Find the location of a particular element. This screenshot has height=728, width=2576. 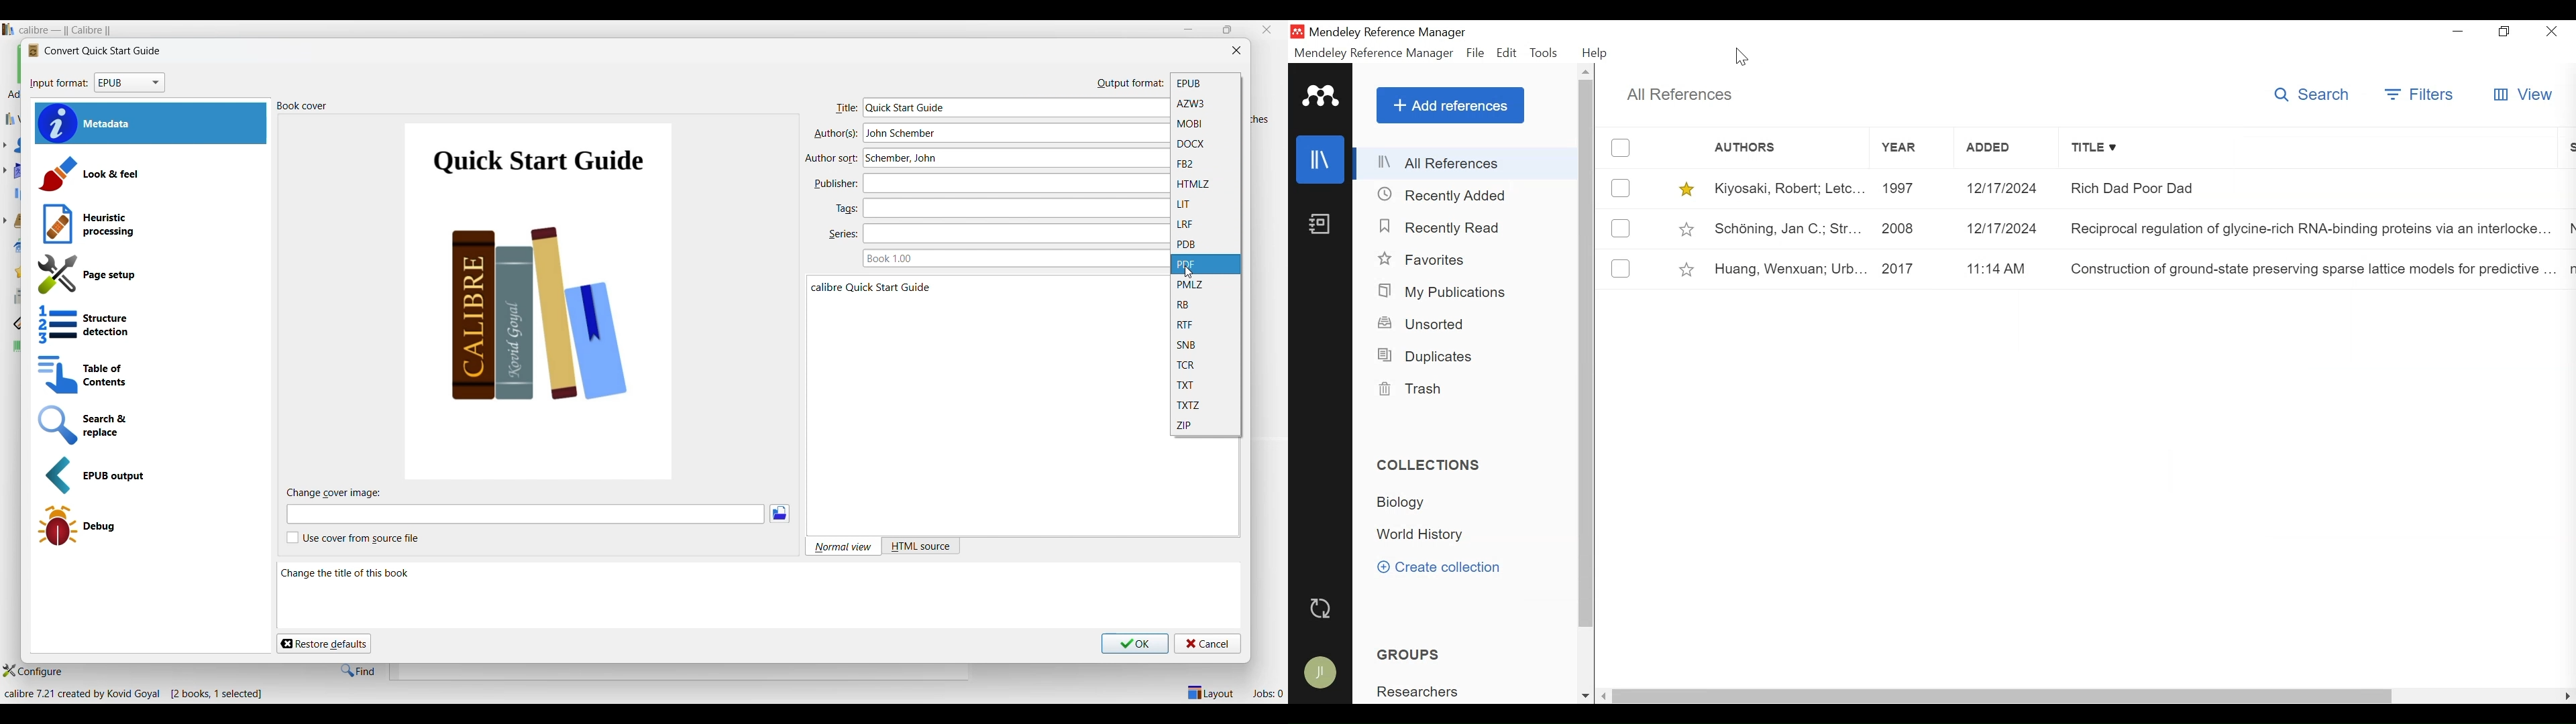

Title of sub-section is located at coordinates (335, 493).